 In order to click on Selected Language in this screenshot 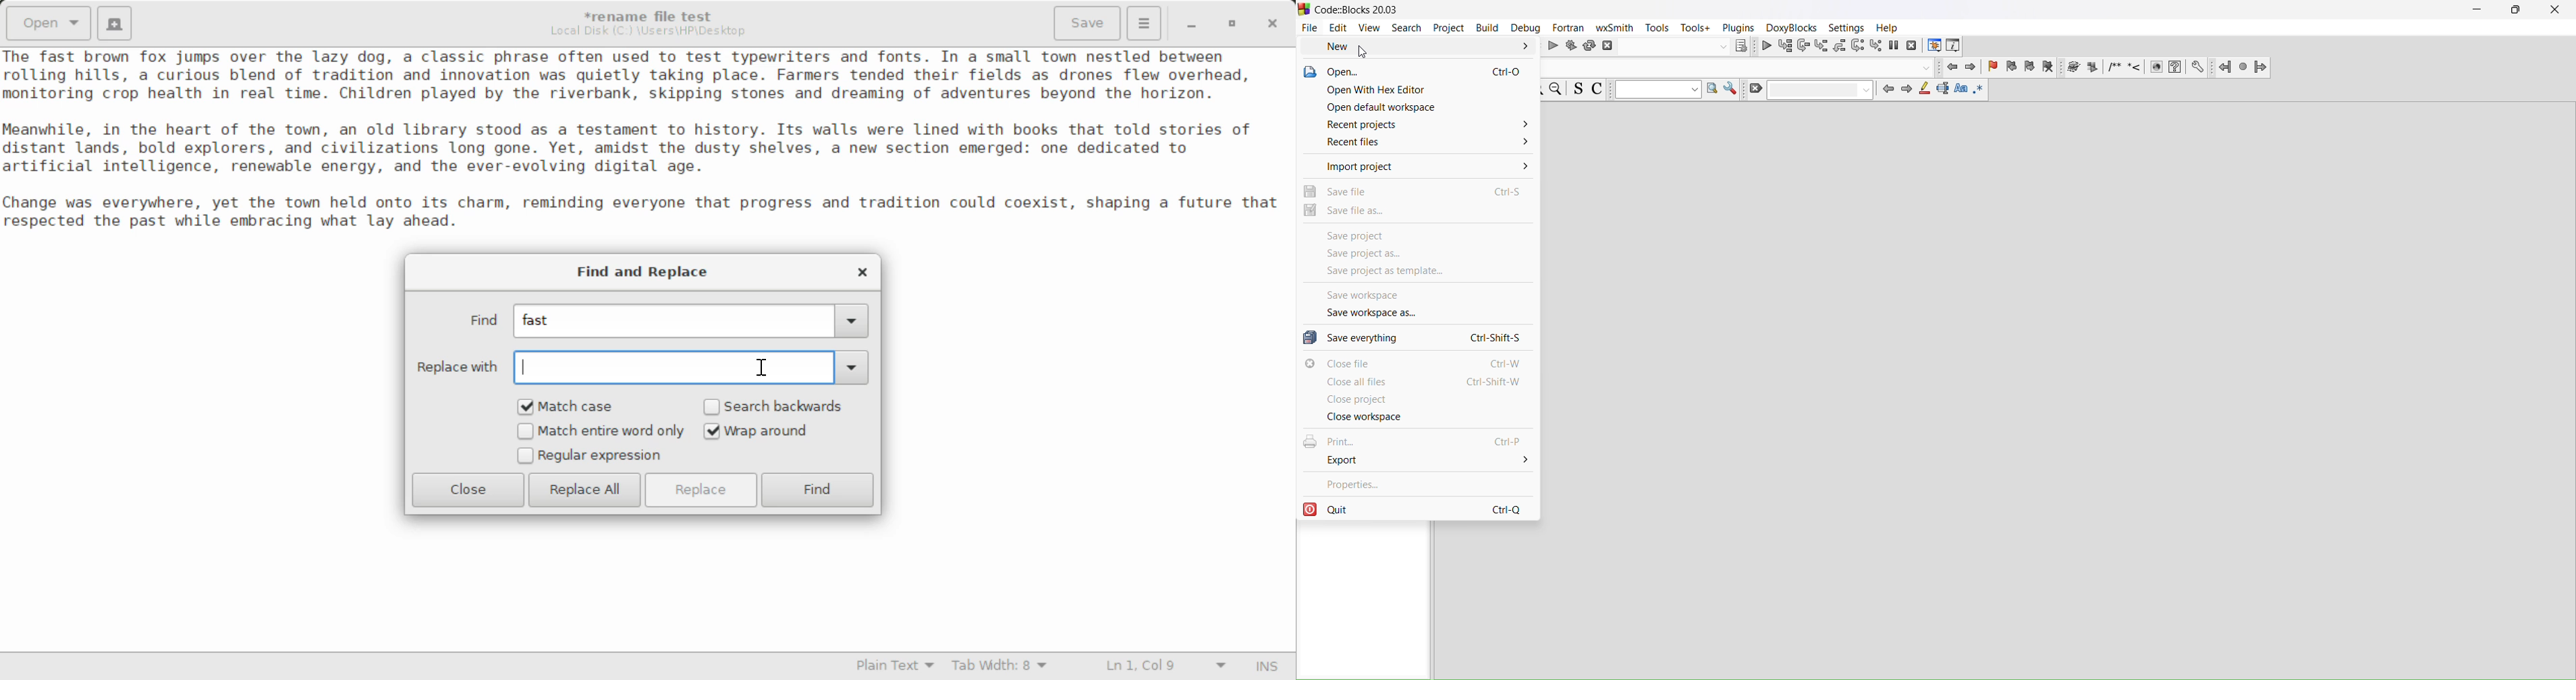, I will do `click(887, 667)`.